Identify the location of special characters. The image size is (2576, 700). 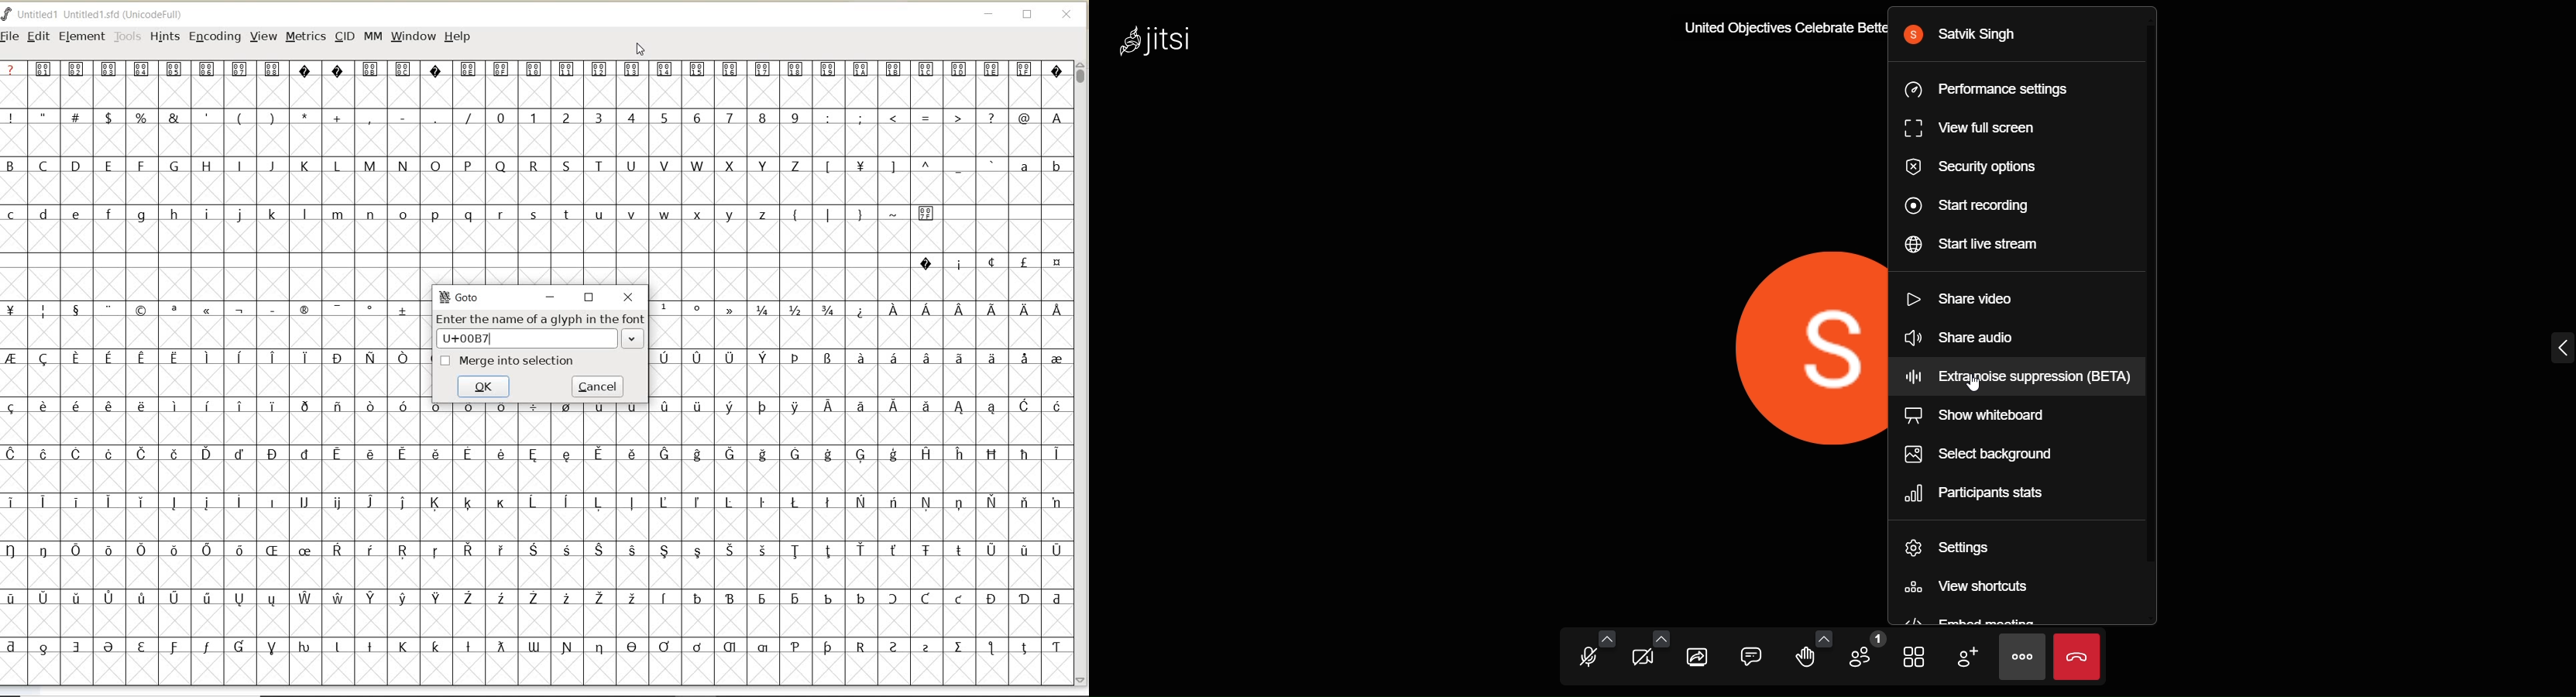
(857, 350).